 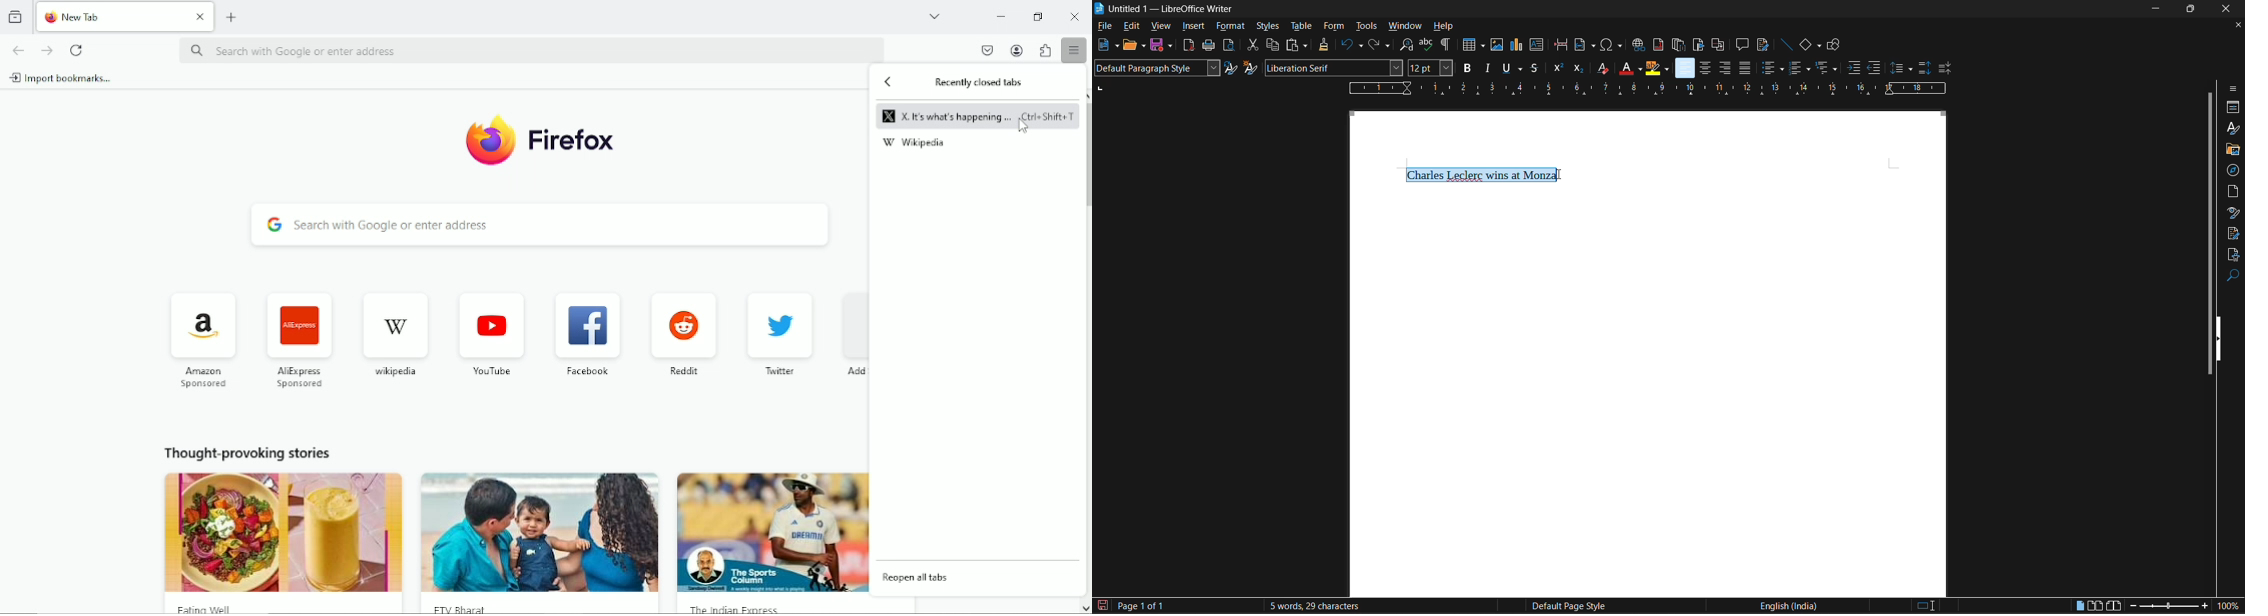 I want to click on thought provoking stories, so click(x=242, y=451).